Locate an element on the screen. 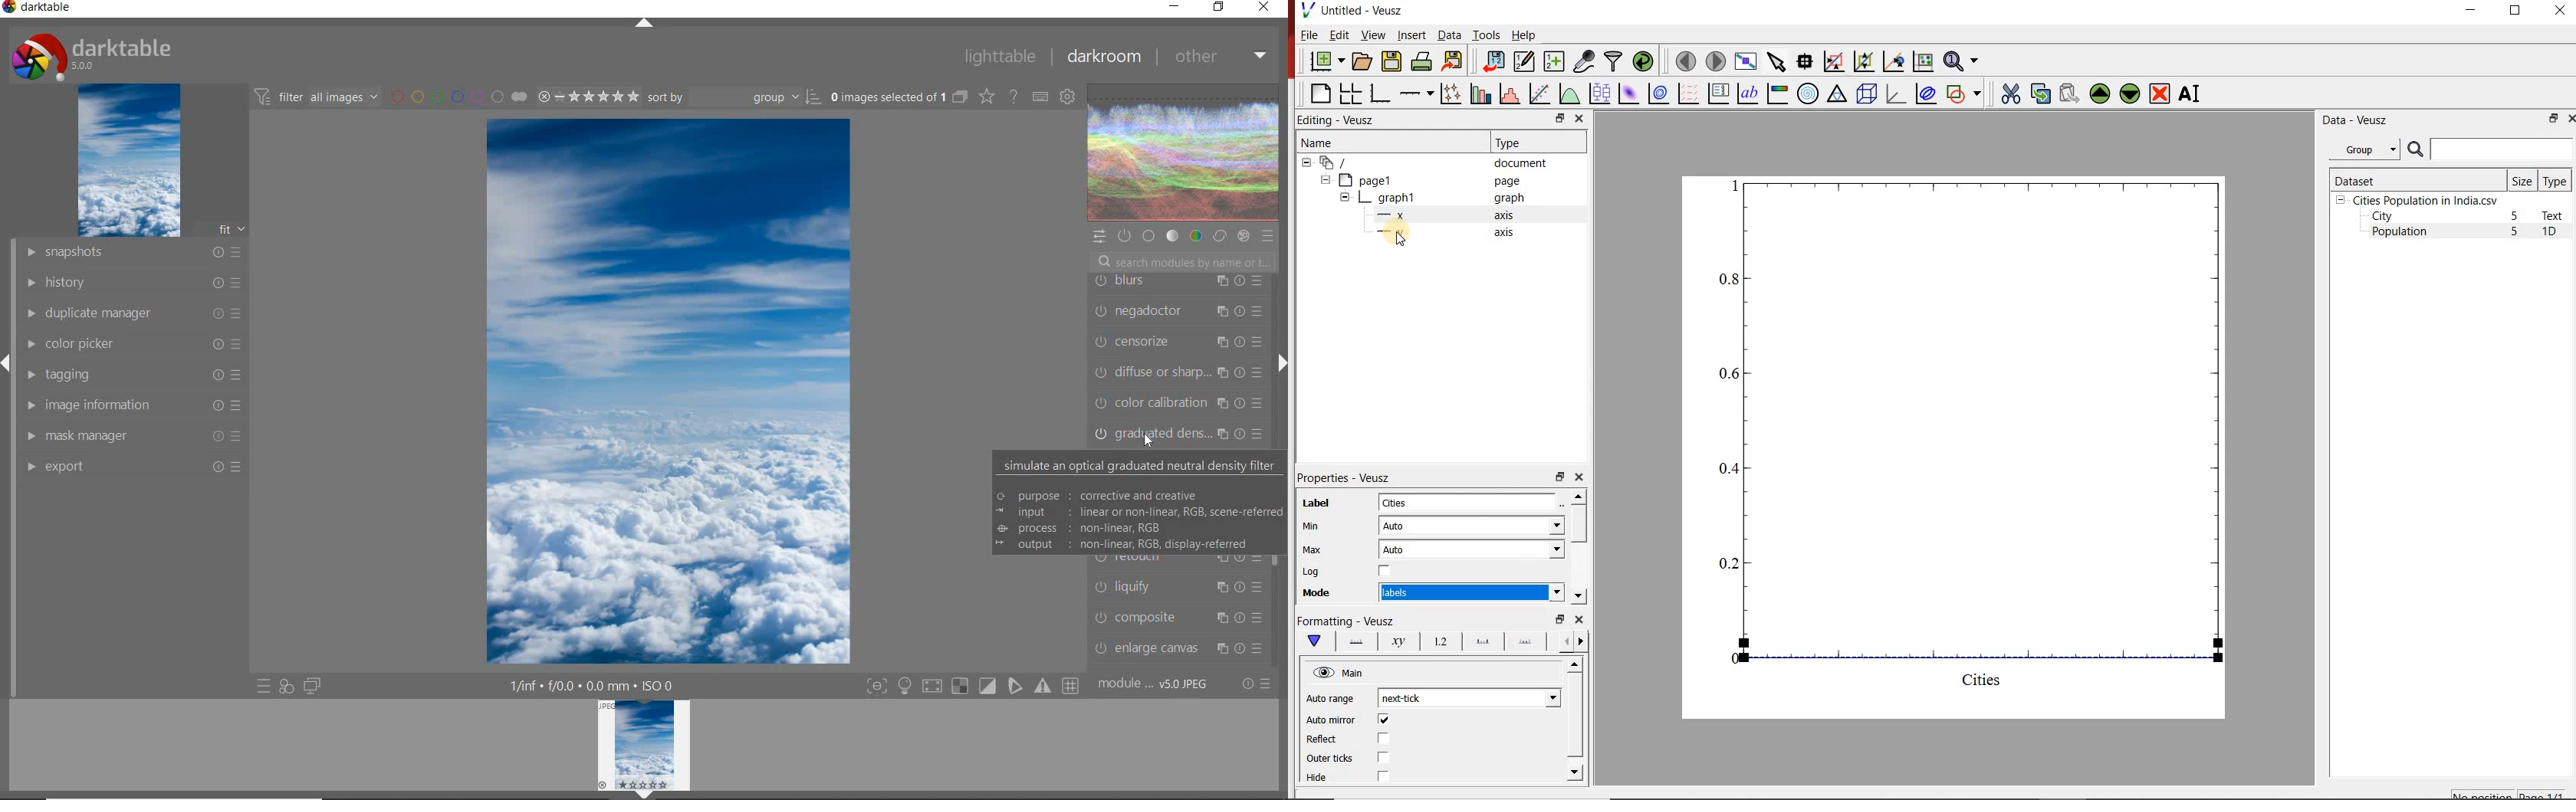 This screenshot has height=812, width=2576. COLOR is located at coordinates (1195, 237).